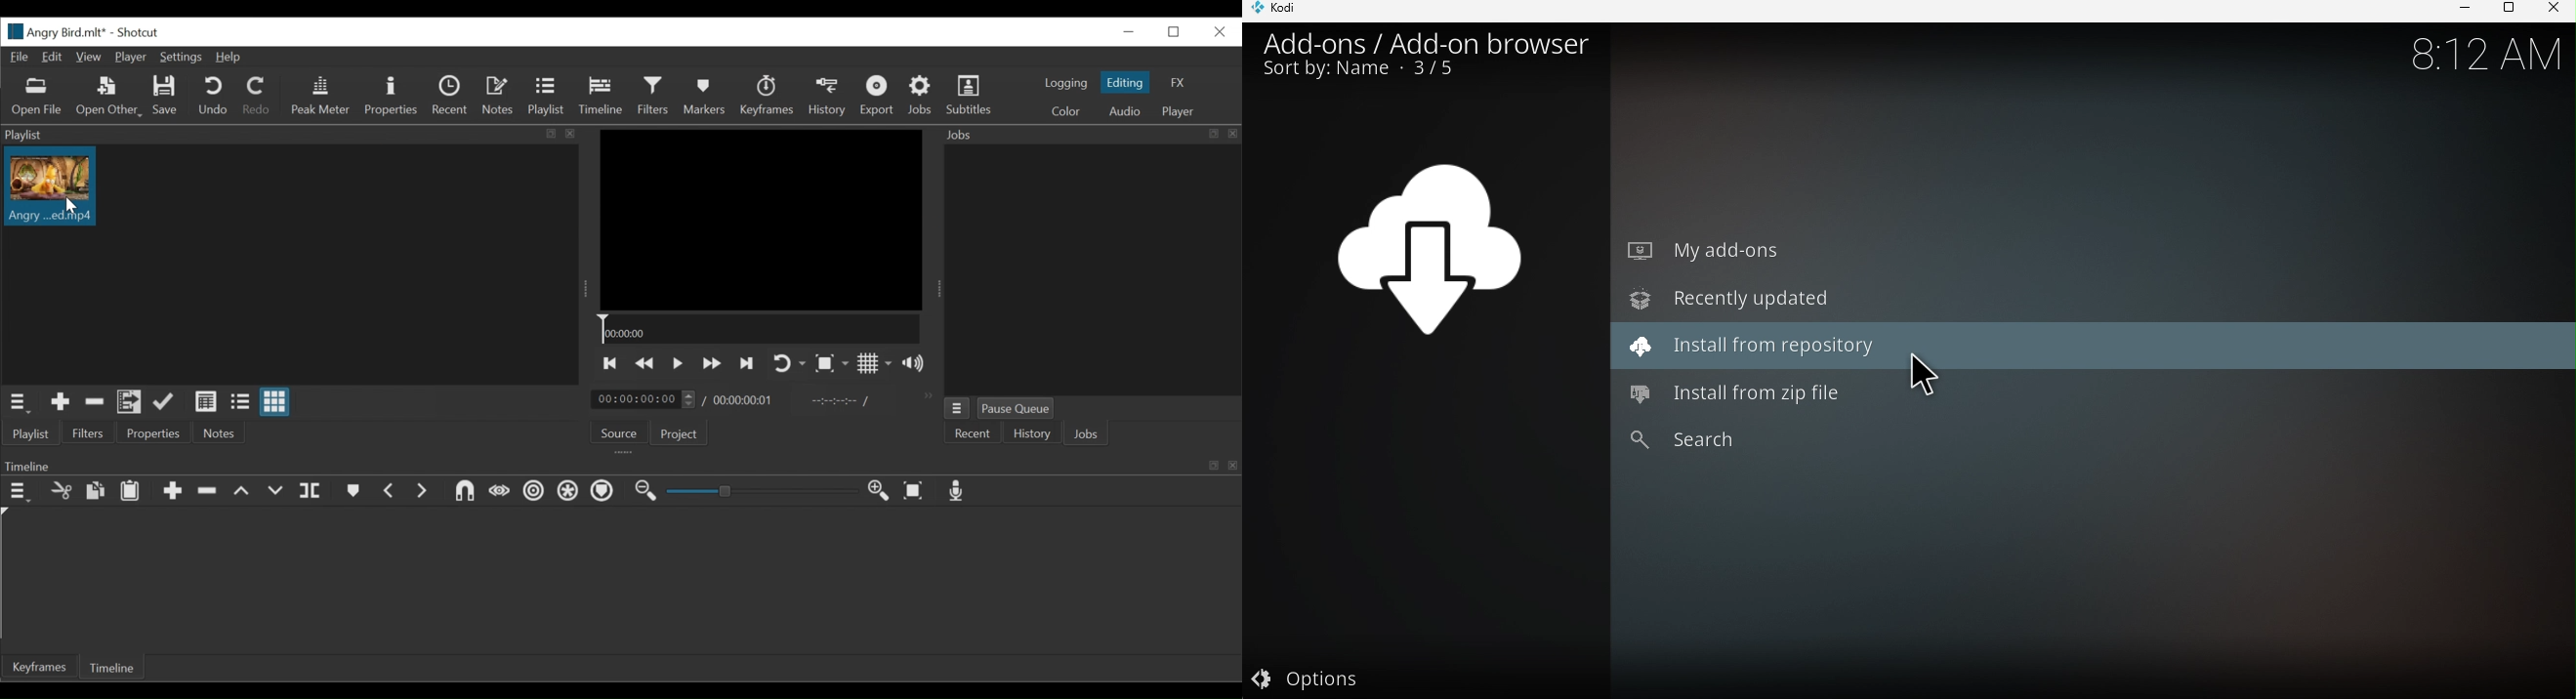  I want to click on Options, so click(1334, 678).